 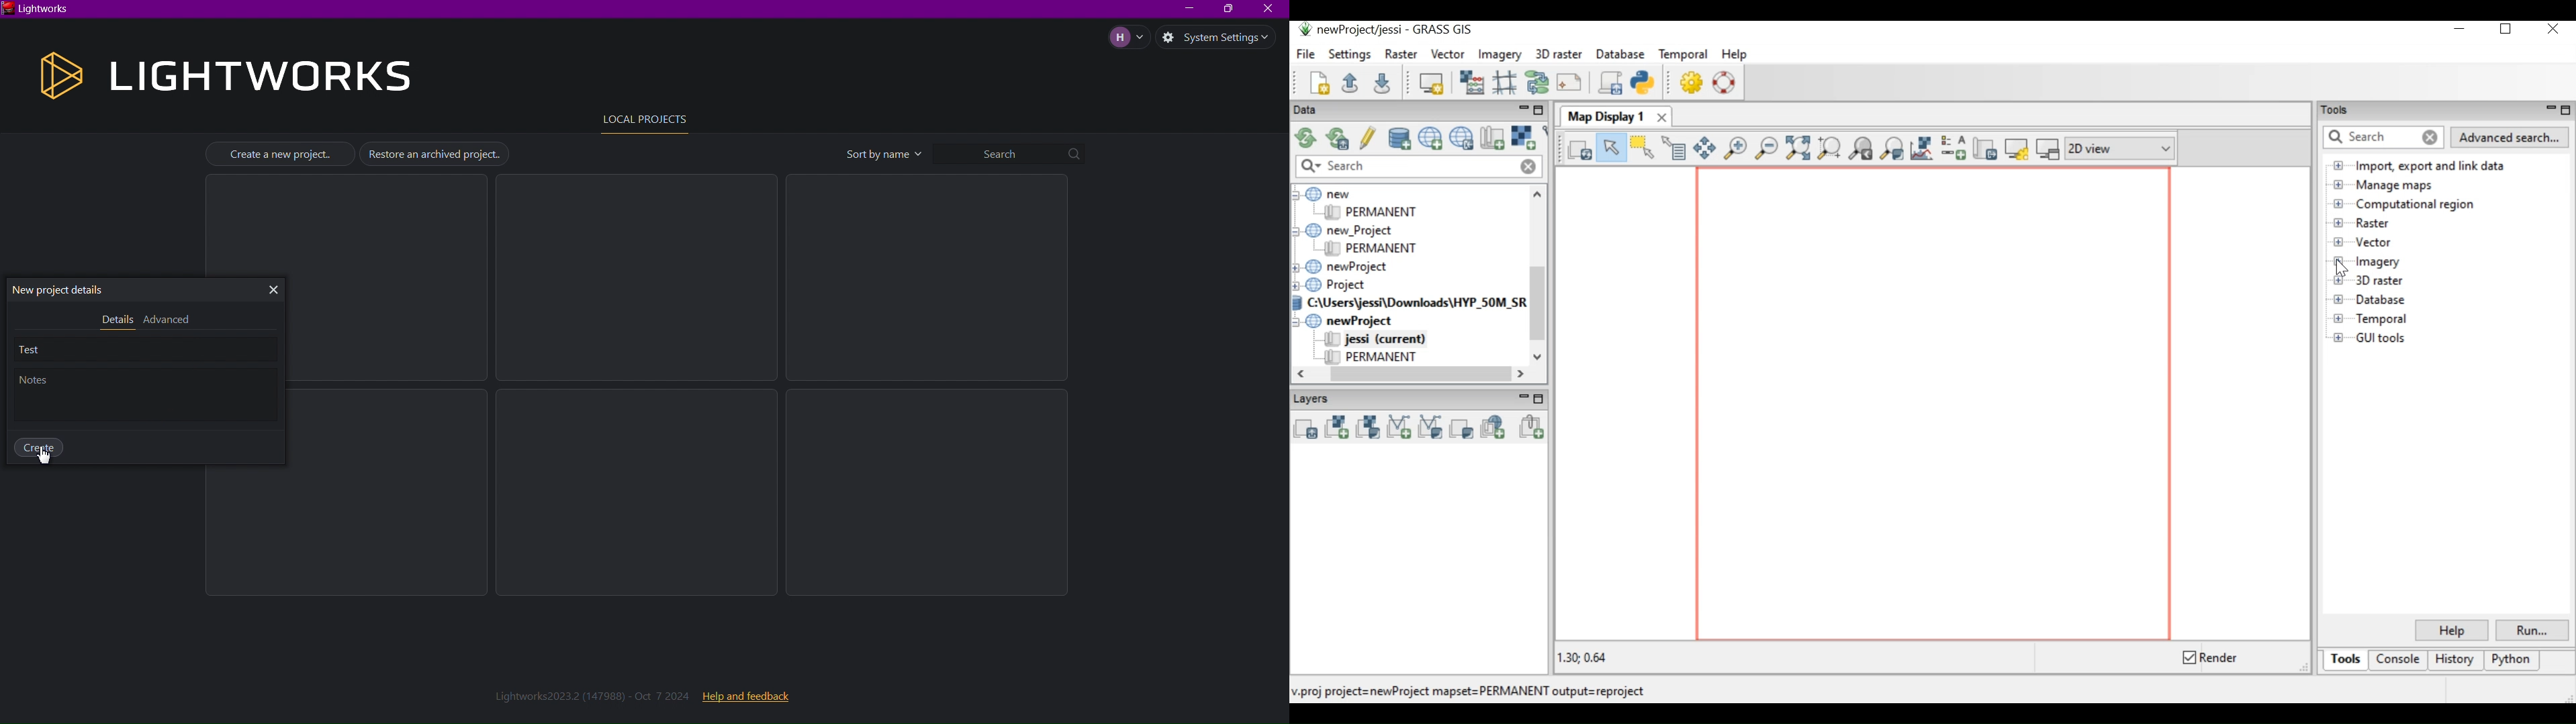 What do you see at coordinates (169, 320) in the screenshot?
I see `Advanced` at bounding box center [169, 320].